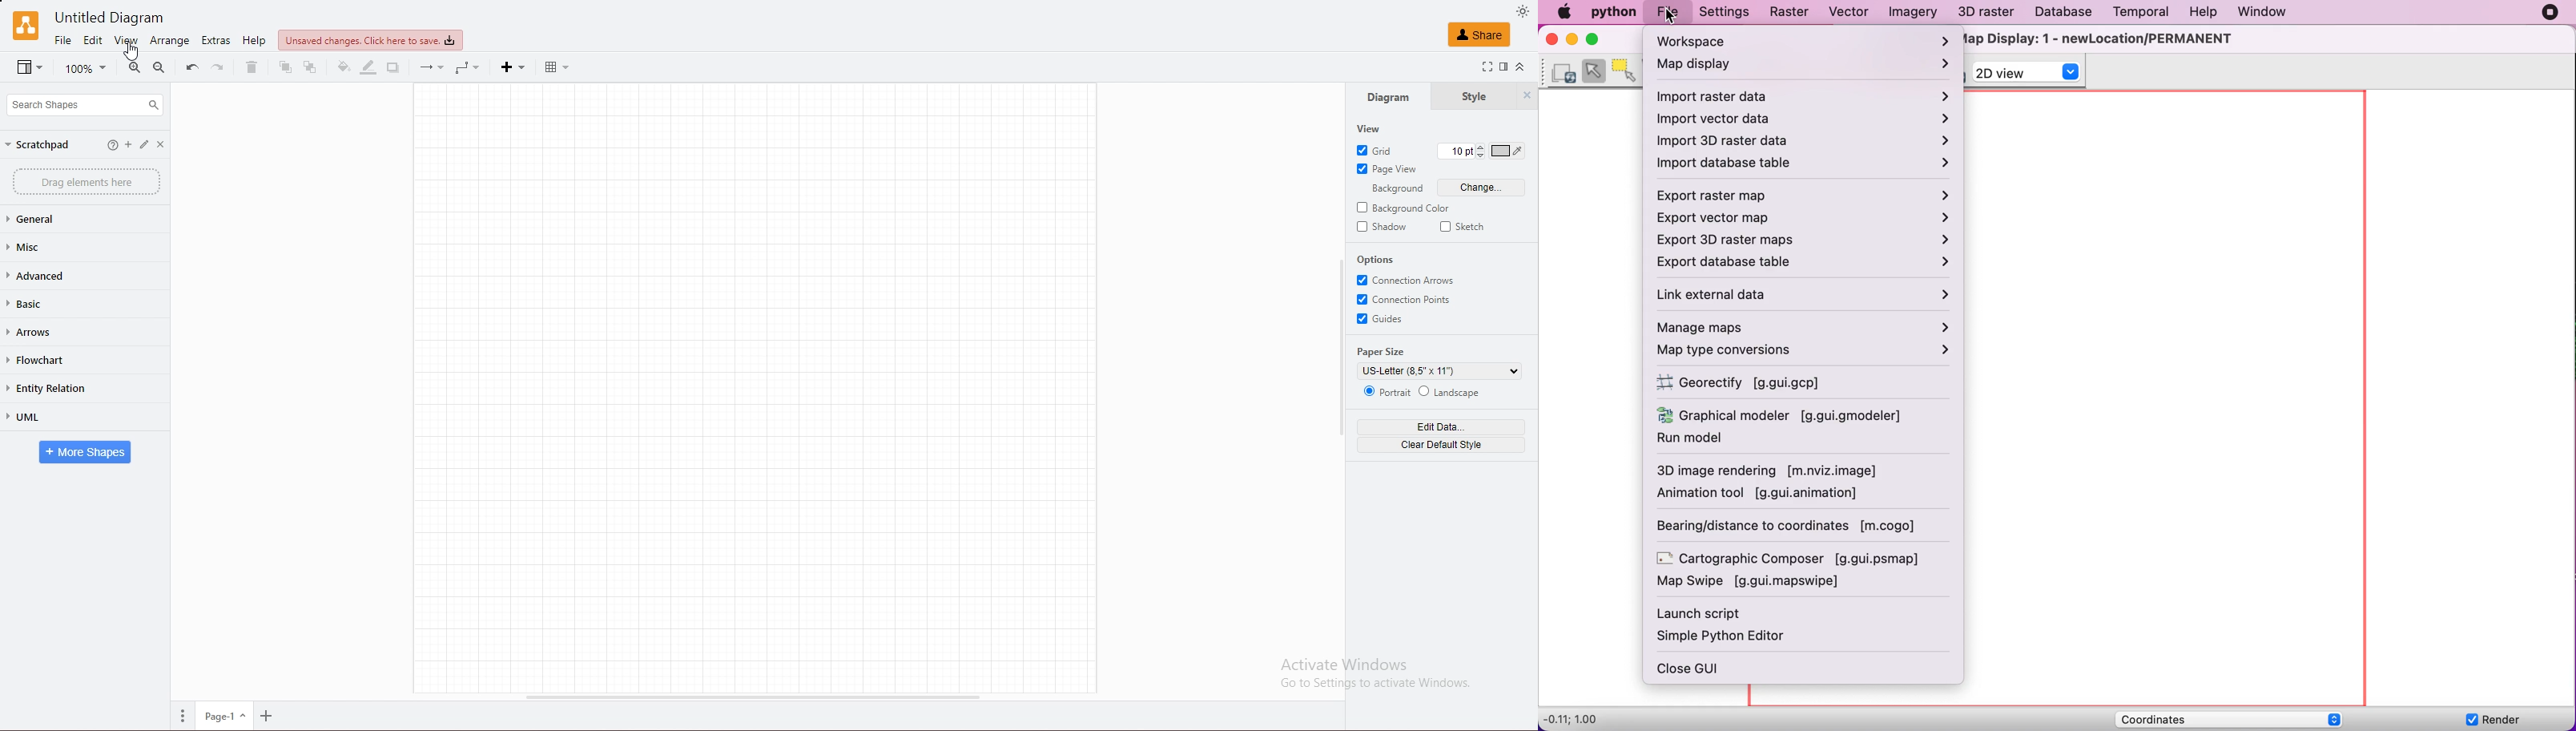 The image size is (2576, 756). I want to click on view, so click(30, 67).